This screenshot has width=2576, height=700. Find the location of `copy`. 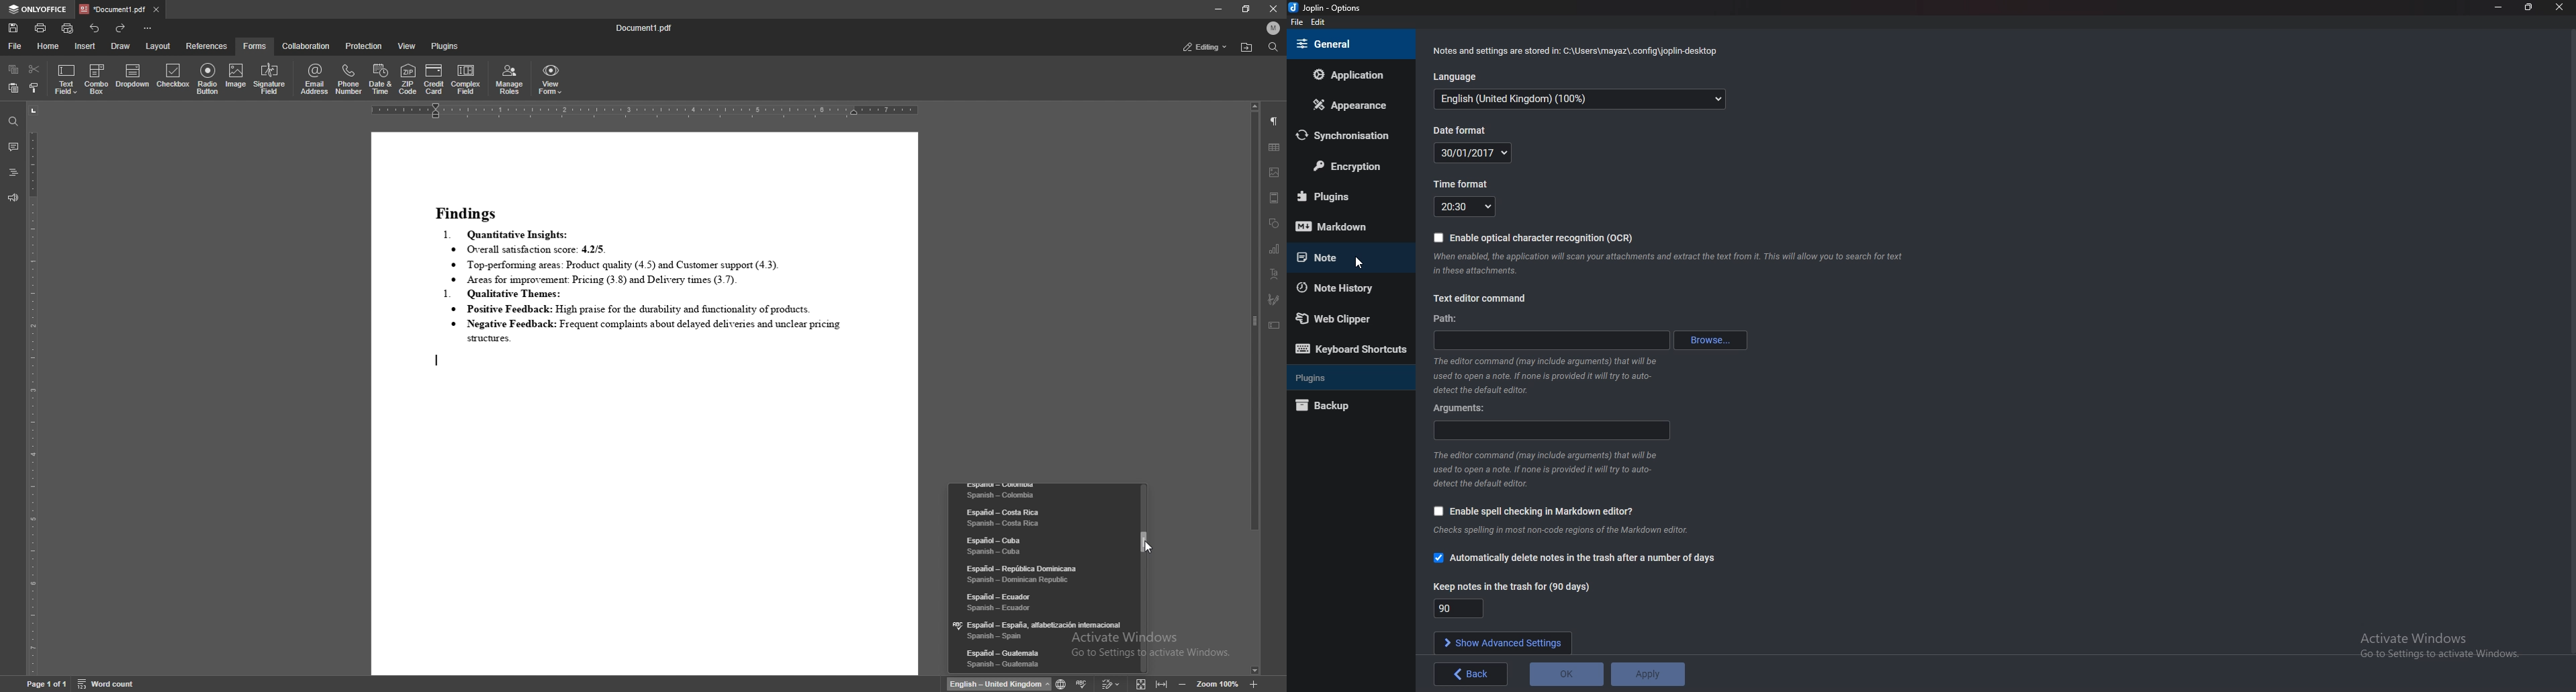

copy is located at coordinates (13, 69).